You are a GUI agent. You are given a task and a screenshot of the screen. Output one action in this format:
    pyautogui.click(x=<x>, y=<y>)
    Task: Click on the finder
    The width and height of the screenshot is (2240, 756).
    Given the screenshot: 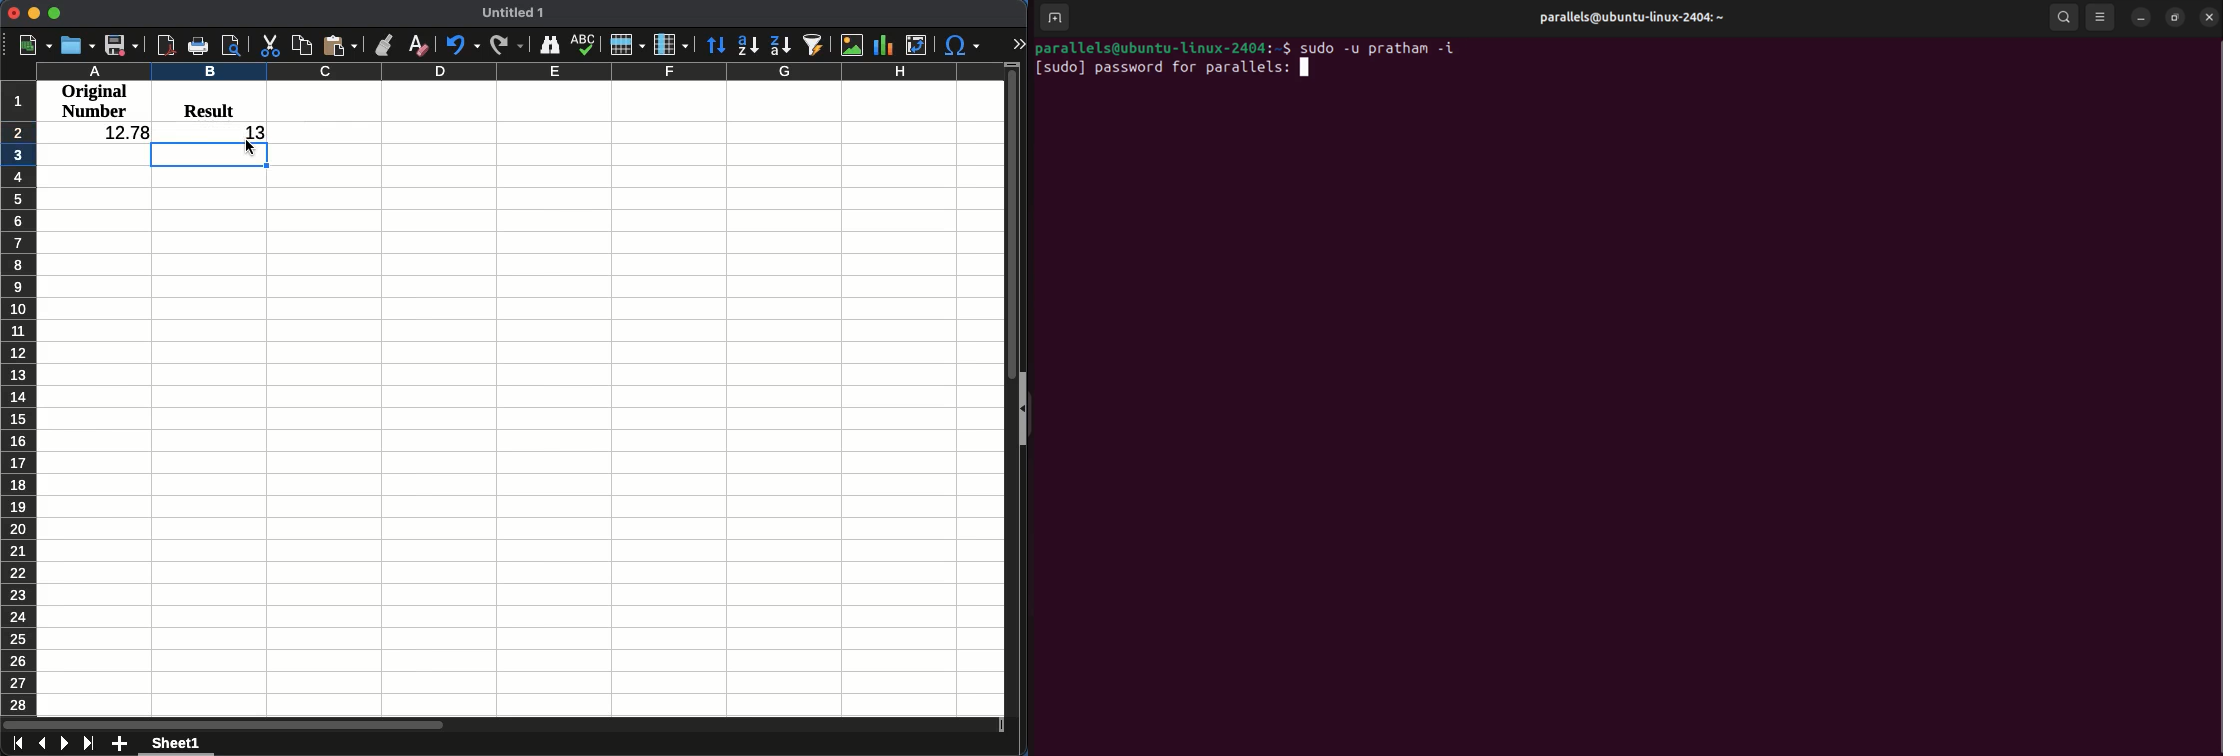 What is the action you would take?
    pyautogui.click(x=550, y=44)
    